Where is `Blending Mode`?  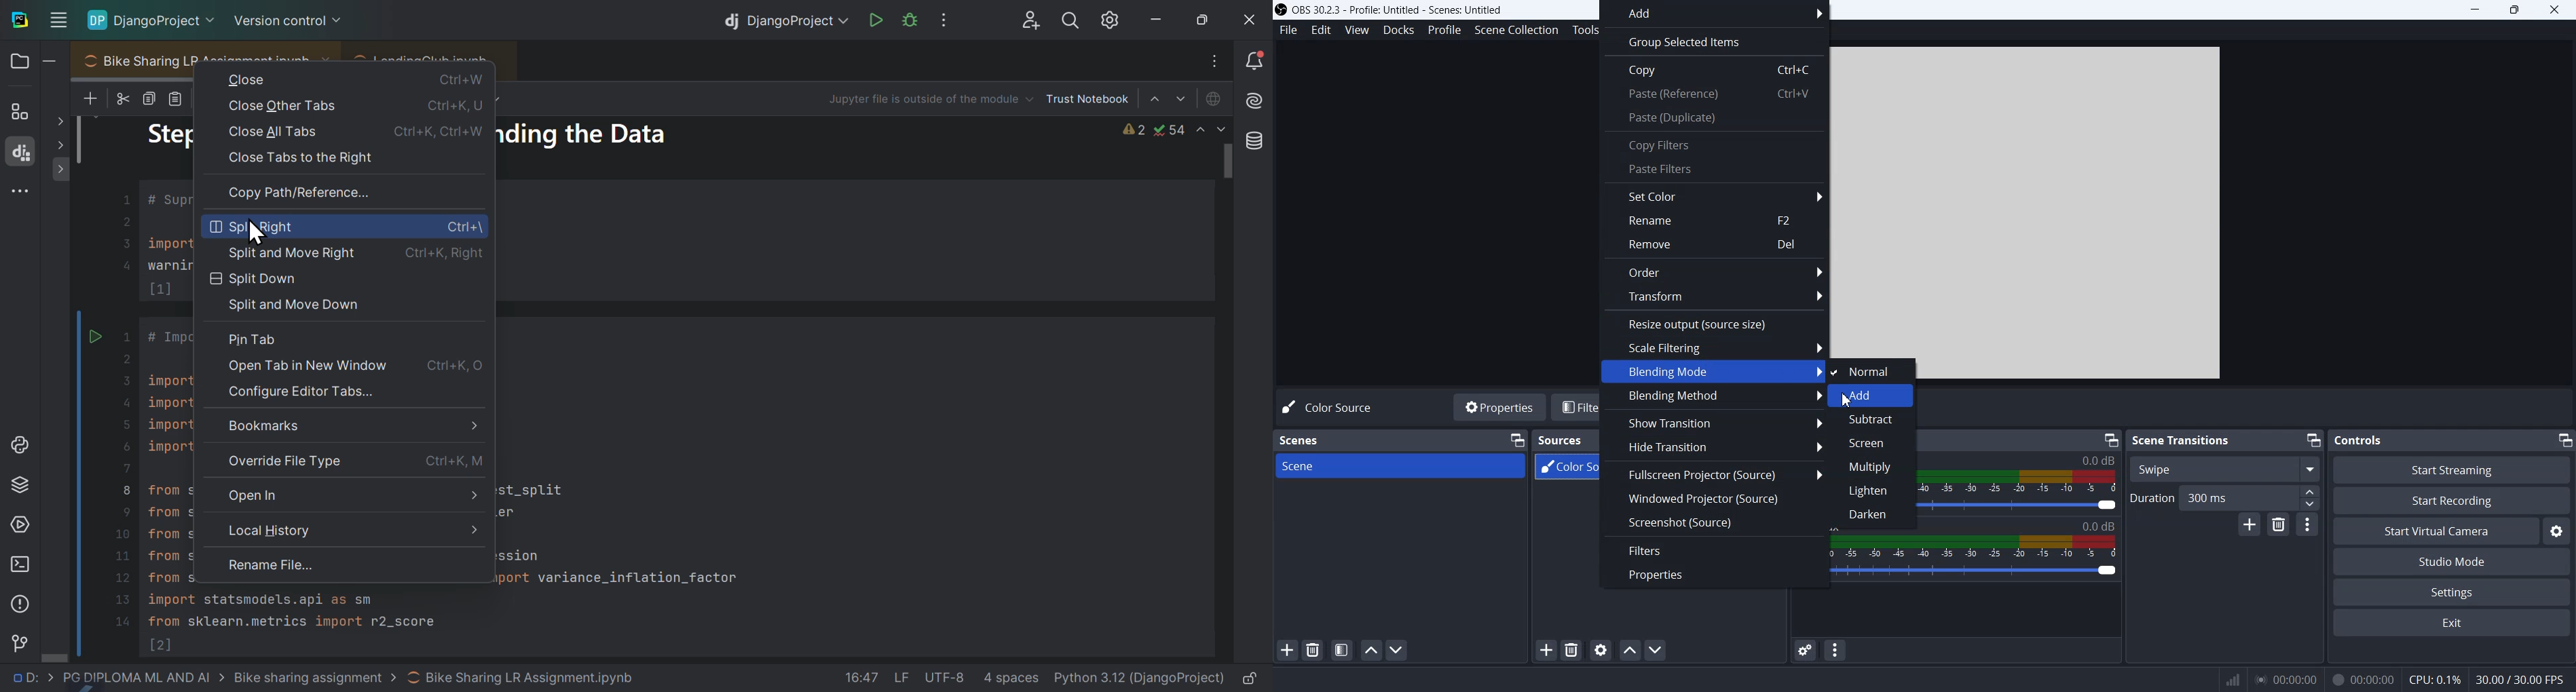
Blending Mode is located at coordinates (1713, 372).